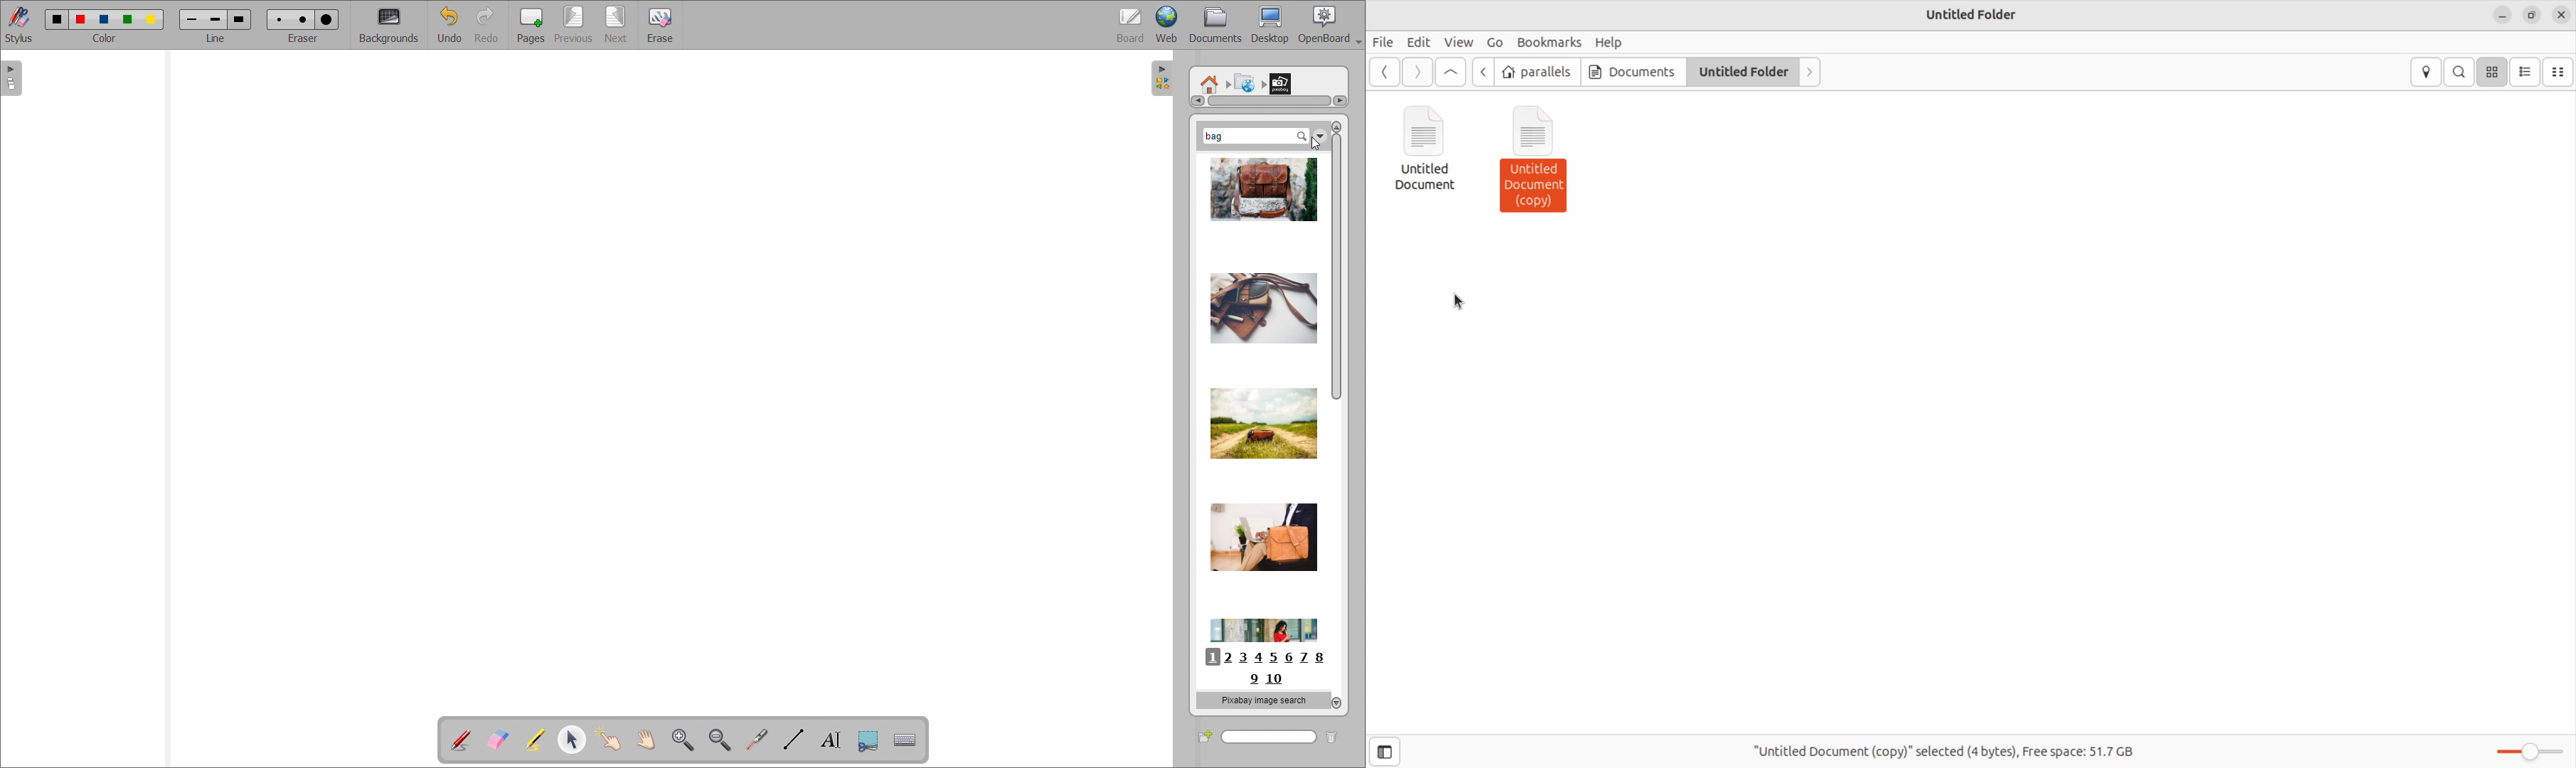 The height and width of the screenshot is (784, 2576). I want to click on compact view, so click(2563, 72).